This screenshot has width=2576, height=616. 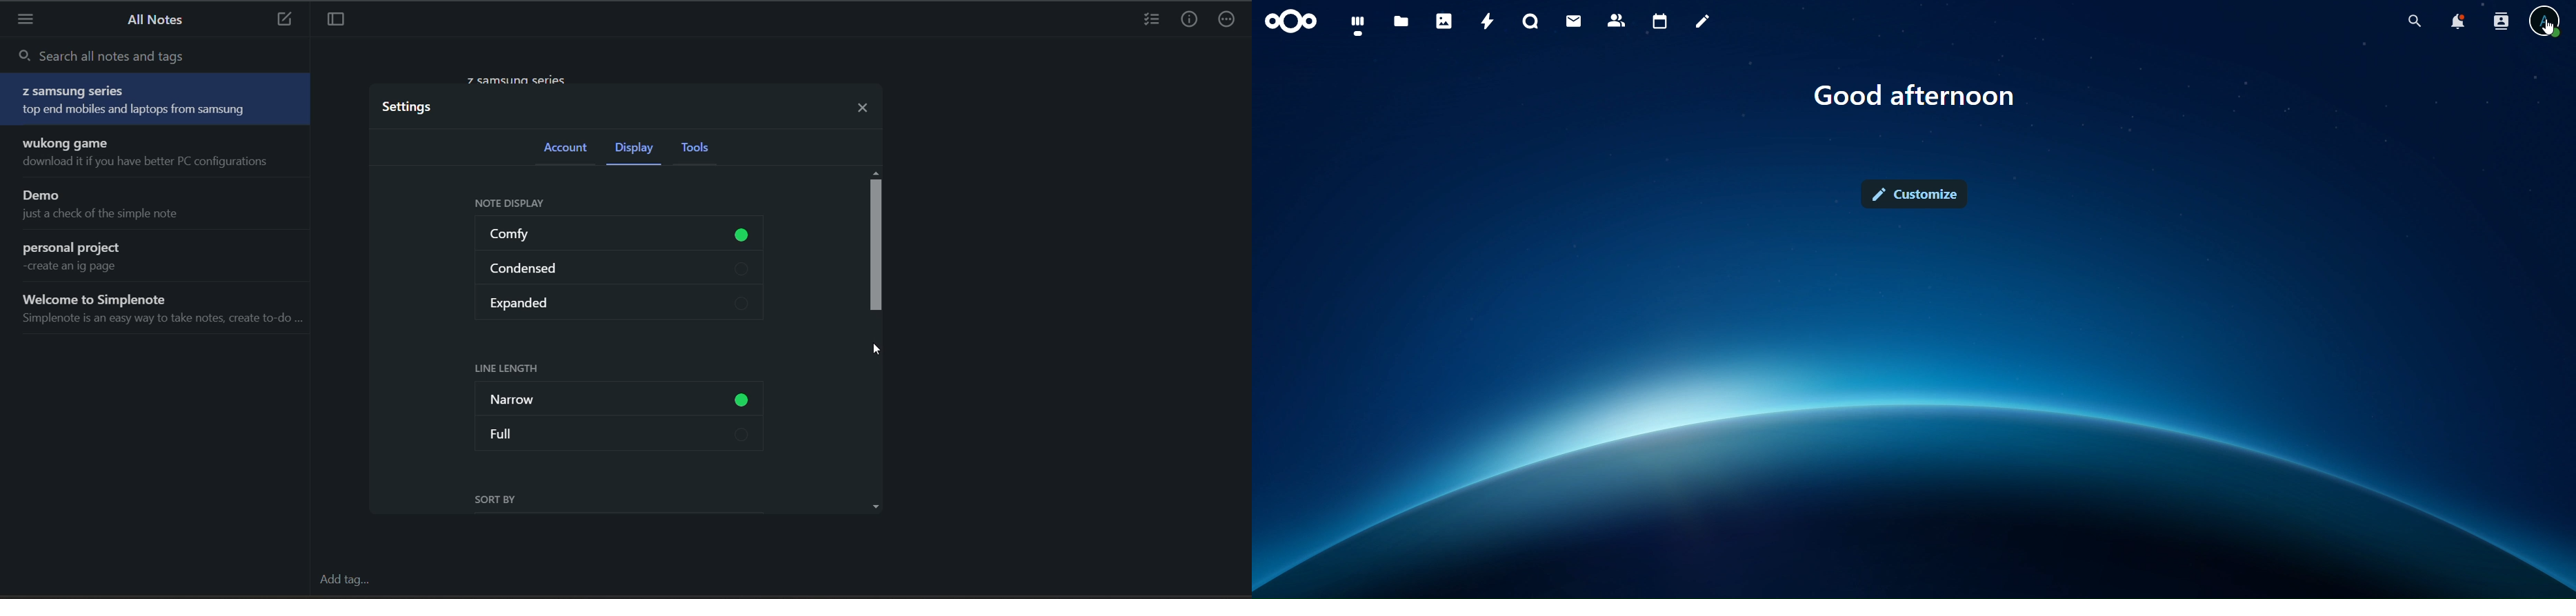 What do you see at coordinates (160, 311) in the screenshot?
I see `Welcome to Simplenote
Simplenote is an easy way to take notes, create to-do ...` at bounding box center [160, 311].